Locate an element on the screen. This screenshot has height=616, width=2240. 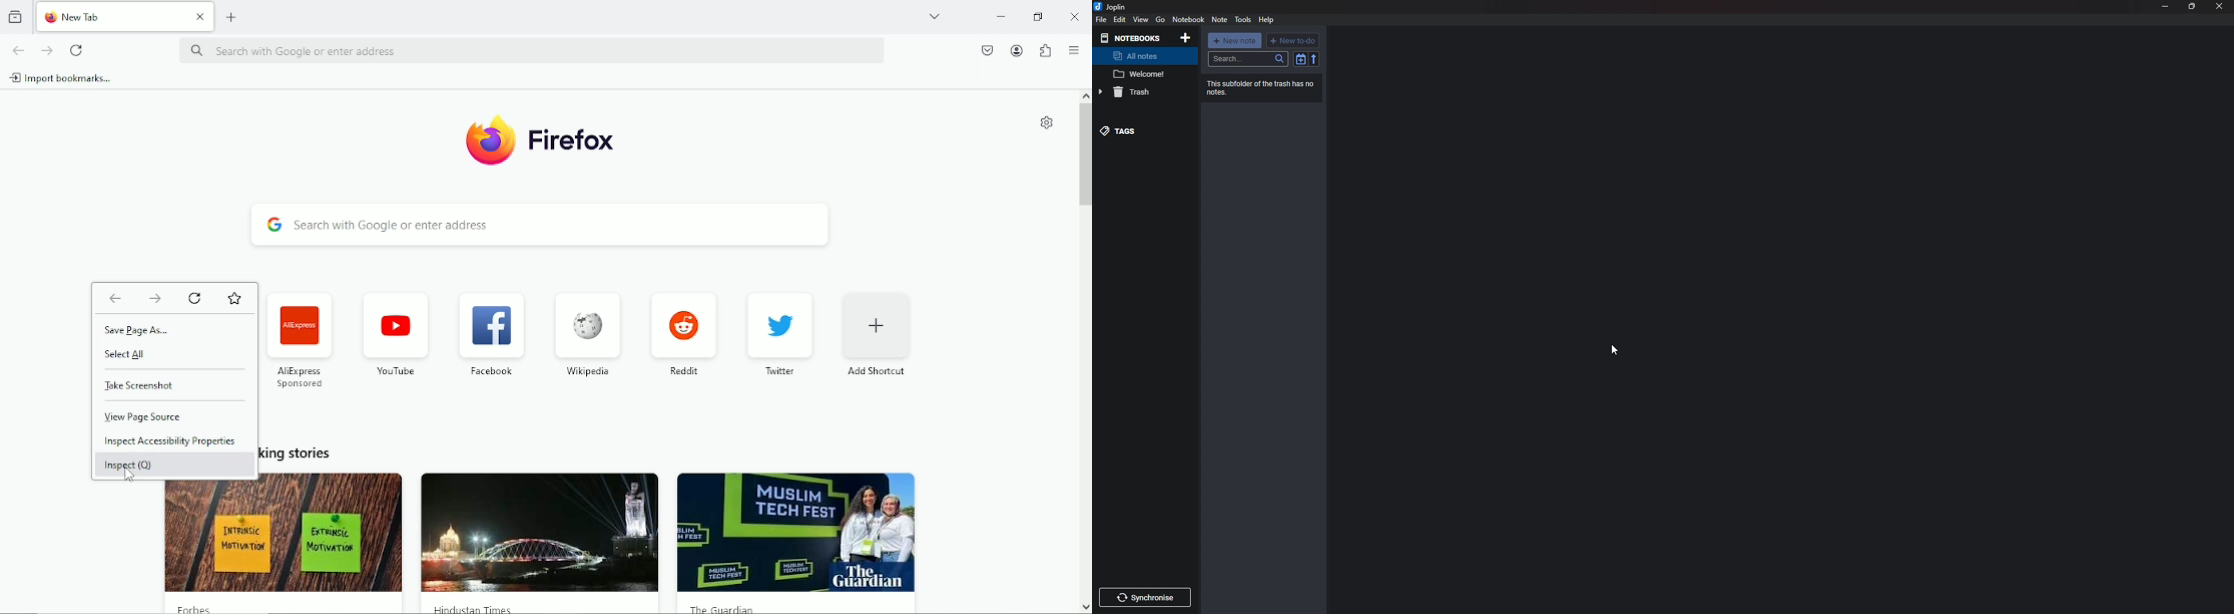
New note is located at coordinates (1235, 41).